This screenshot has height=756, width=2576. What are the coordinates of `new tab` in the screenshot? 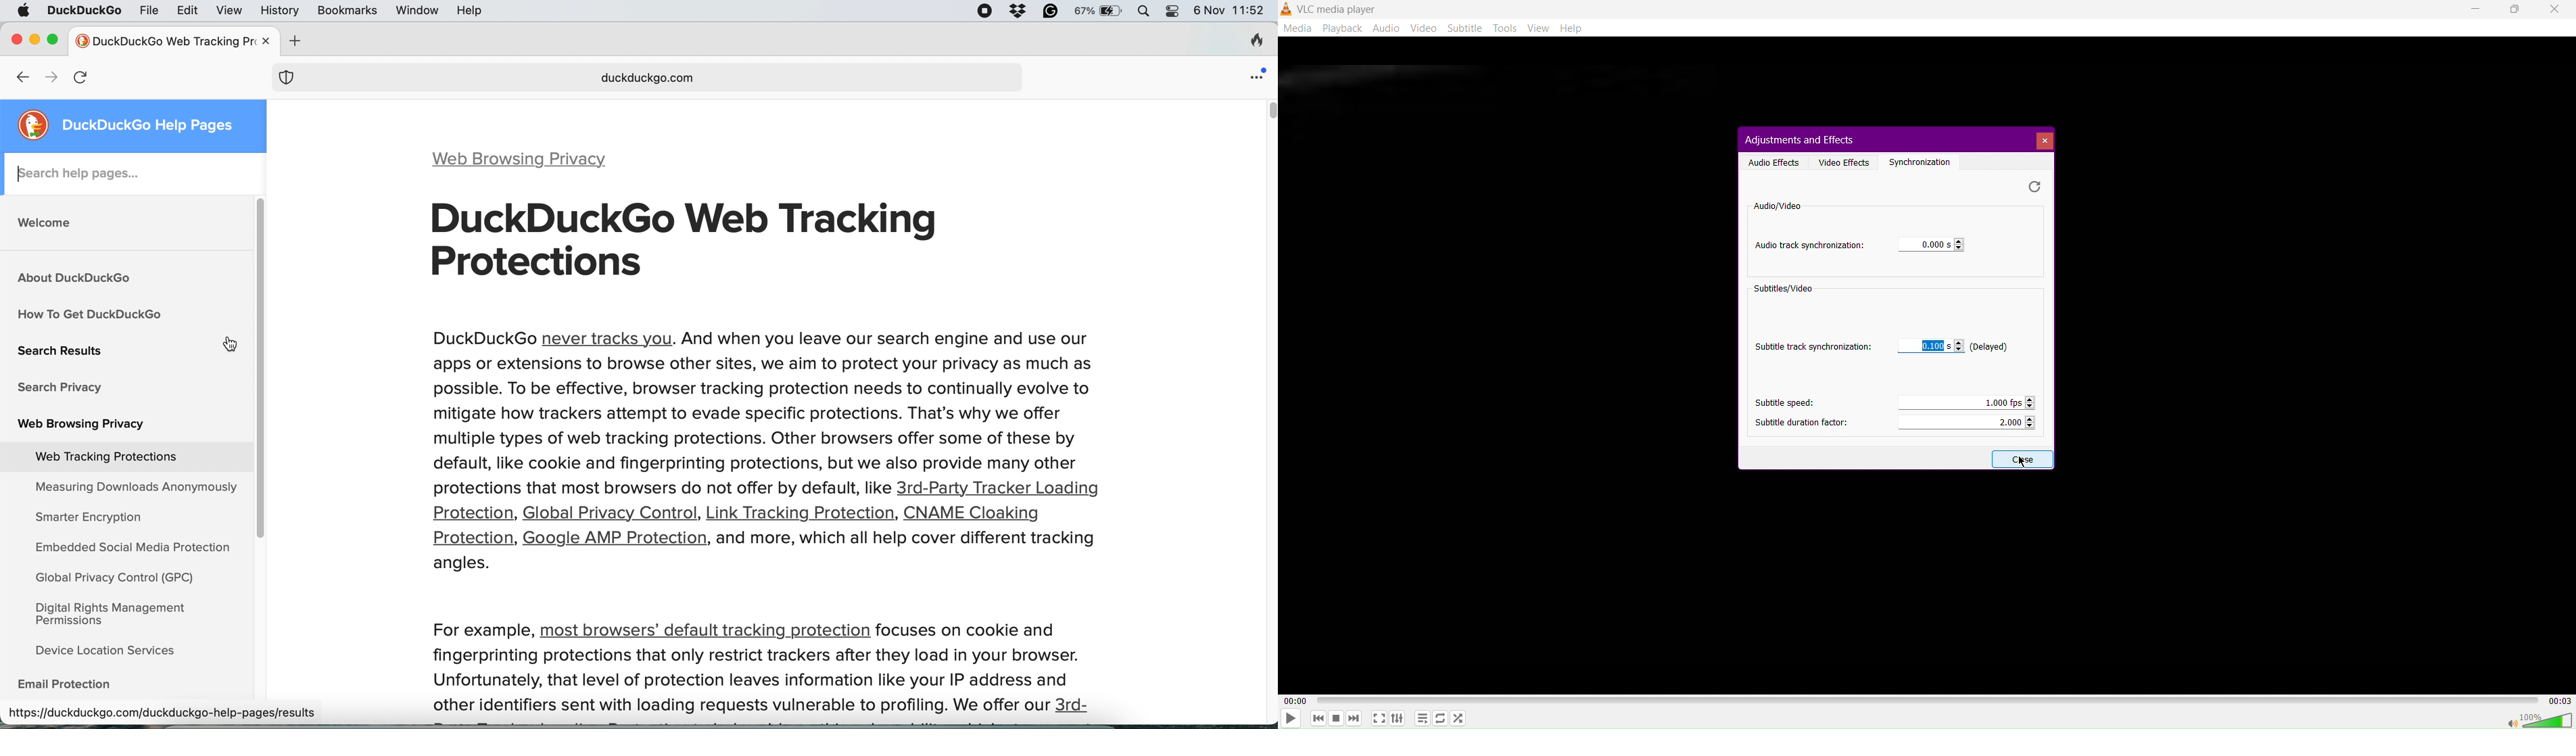 It's located at (162, 40).